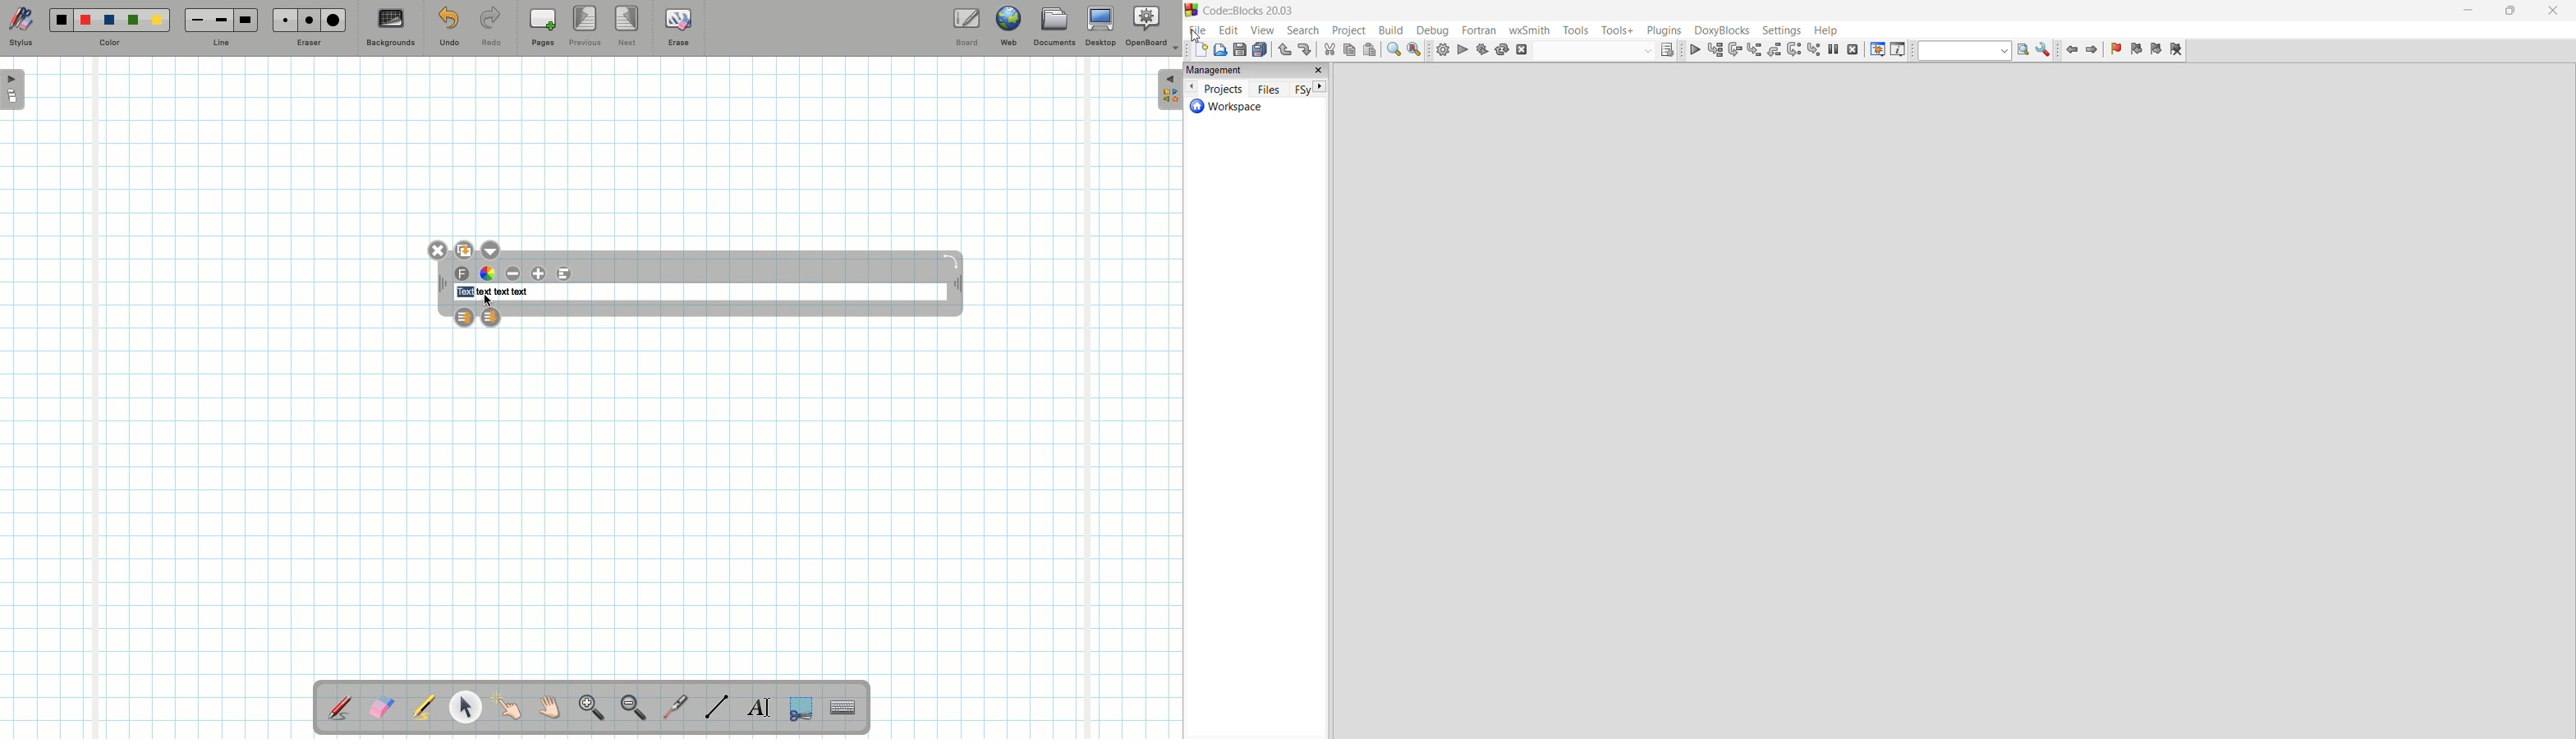 The width and height of the screenshot is (2576, 756). Describe the element at coordinates (1662, 30) in the screenshot. I see `plugins` at that location.